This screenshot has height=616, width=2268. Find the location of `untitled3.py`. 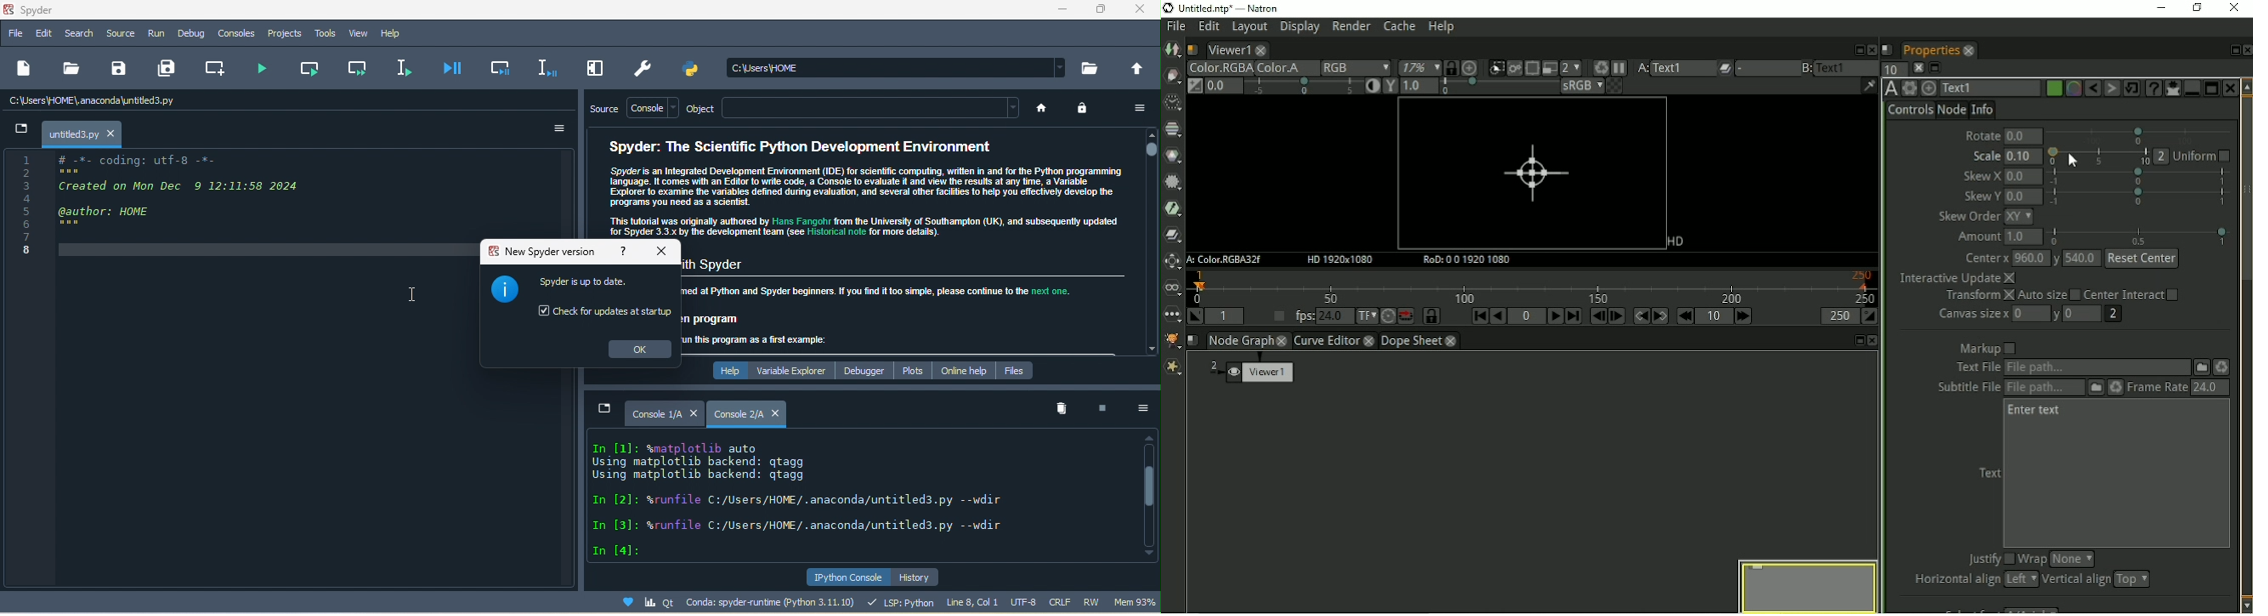

untitled3.py is located at coordinates (71, 135).